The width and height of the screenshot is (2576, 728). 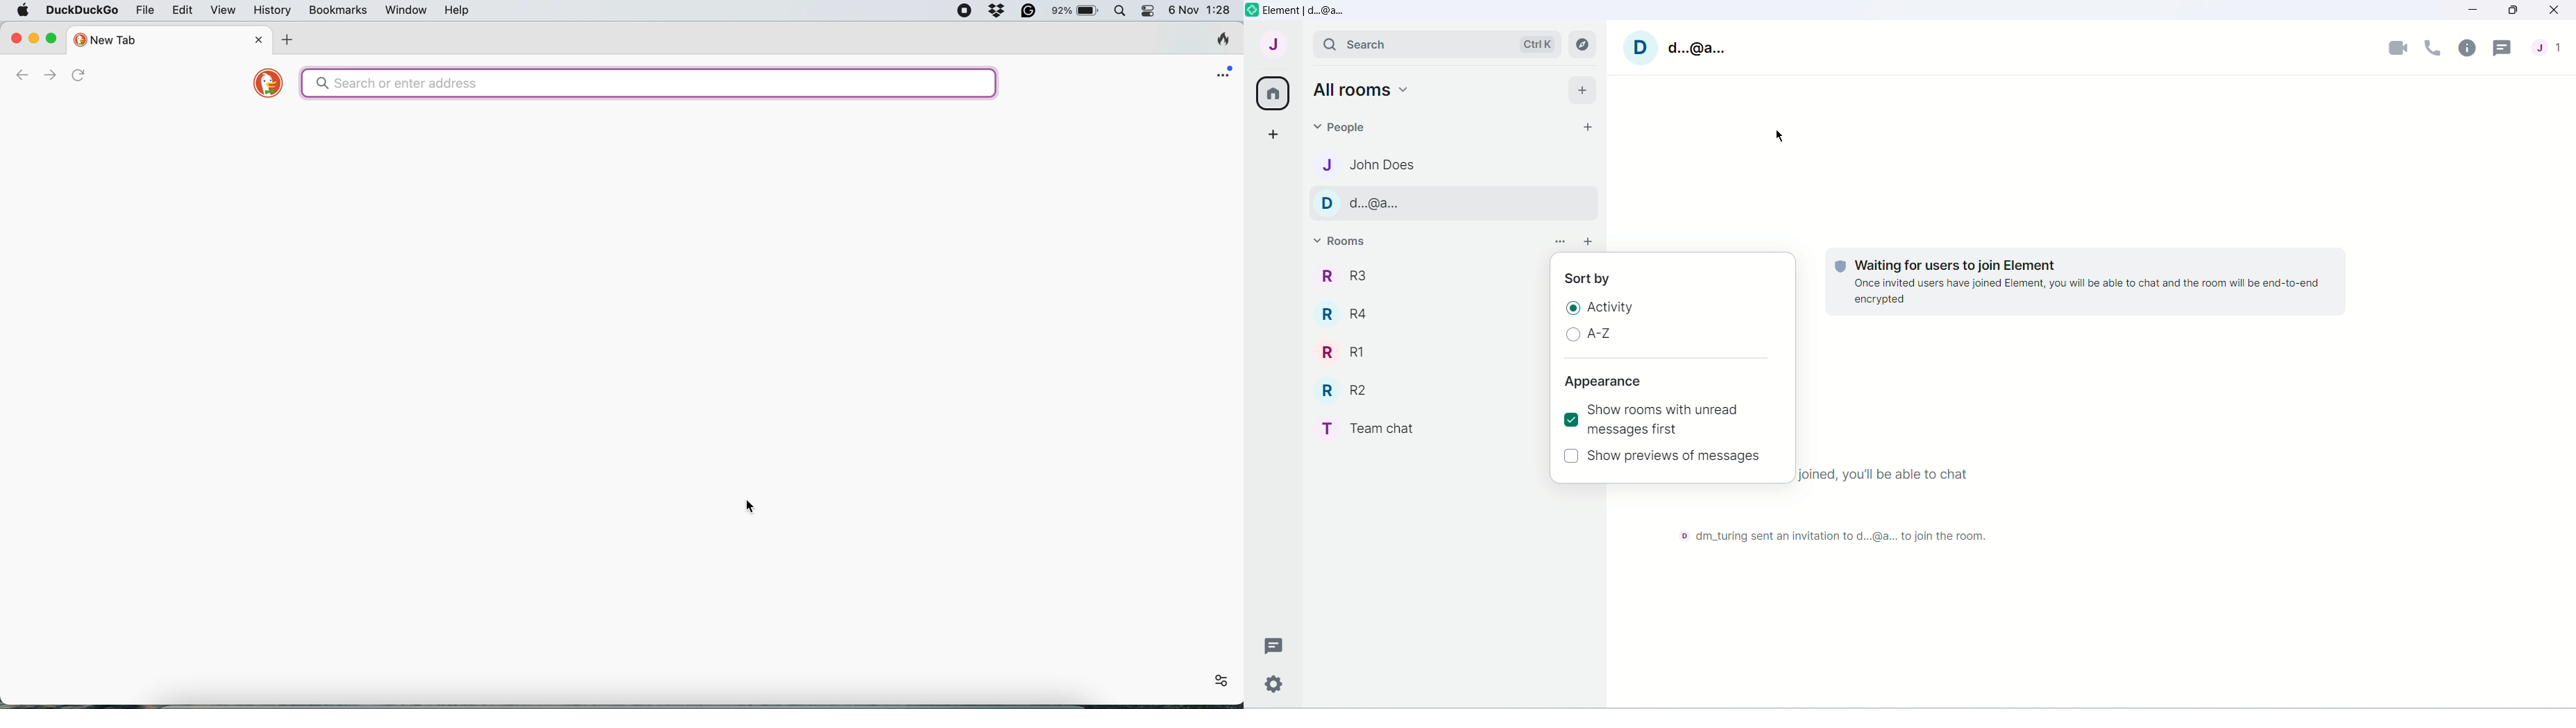 I want to click on Activity, so click(x=1611, y=307).